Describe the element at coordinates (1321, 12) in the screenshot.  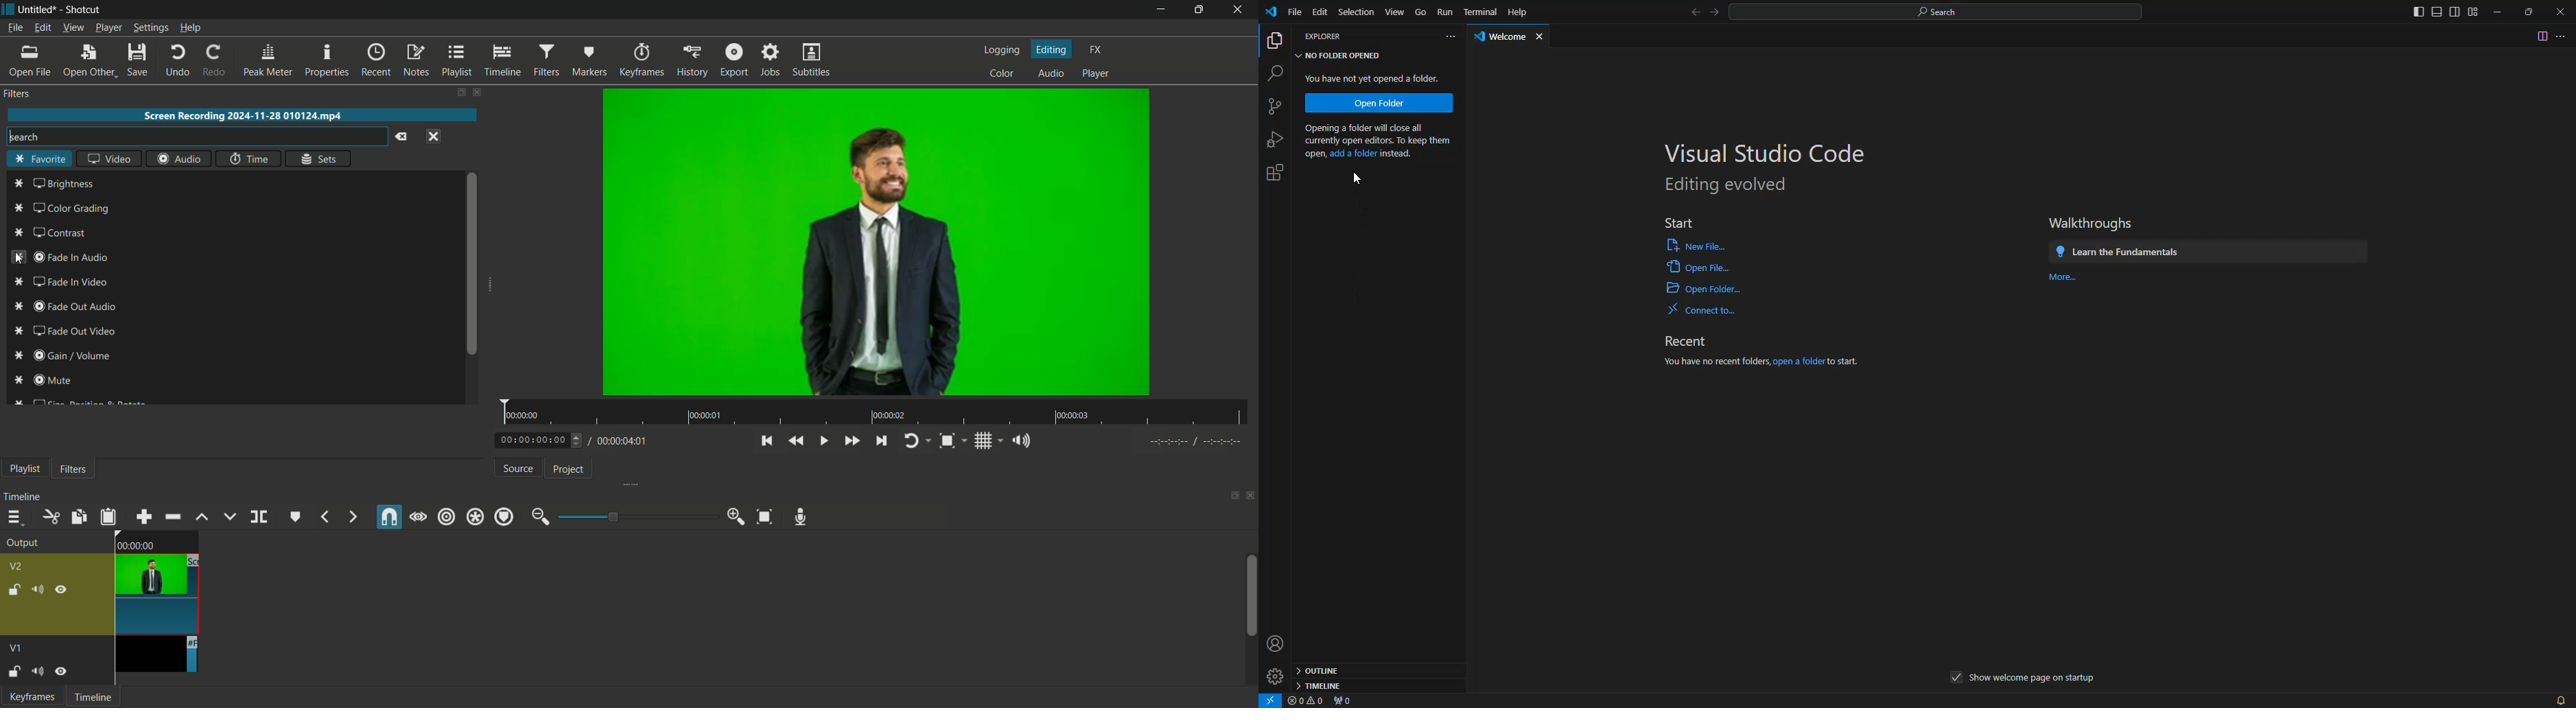
I see `edit` at that location.